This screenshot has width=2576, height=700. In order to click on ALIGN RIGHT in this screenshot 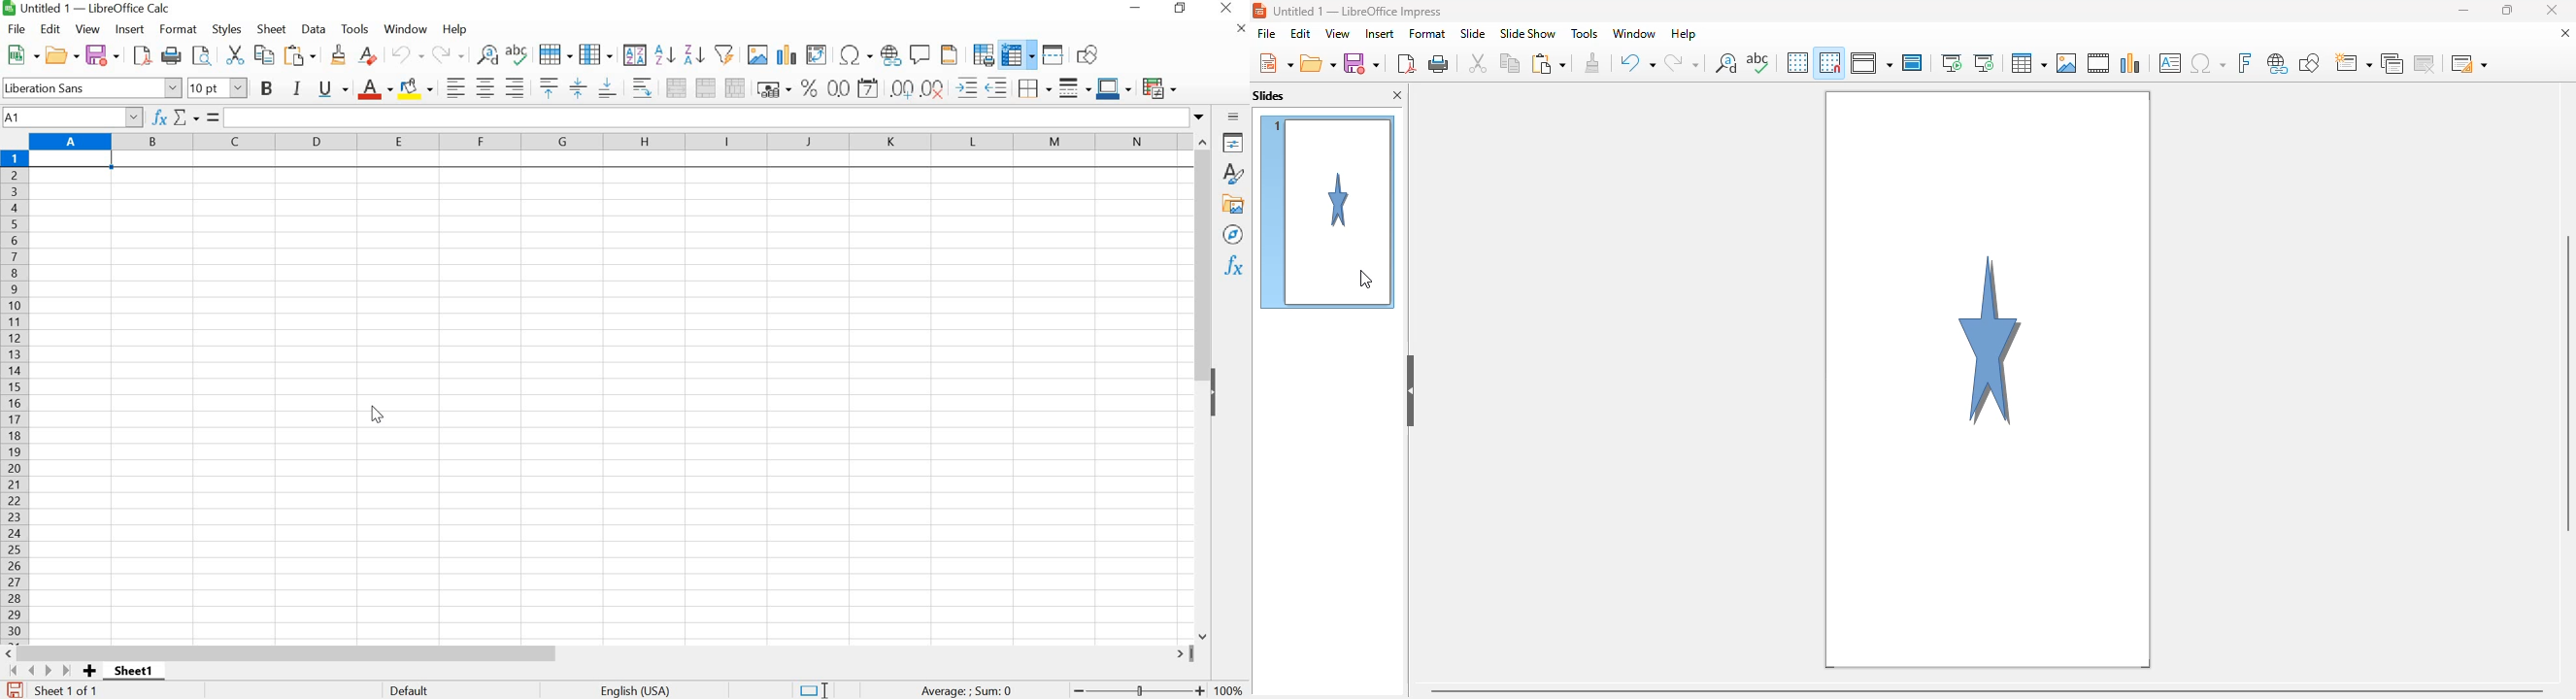, I will do `click(515, 88)`.